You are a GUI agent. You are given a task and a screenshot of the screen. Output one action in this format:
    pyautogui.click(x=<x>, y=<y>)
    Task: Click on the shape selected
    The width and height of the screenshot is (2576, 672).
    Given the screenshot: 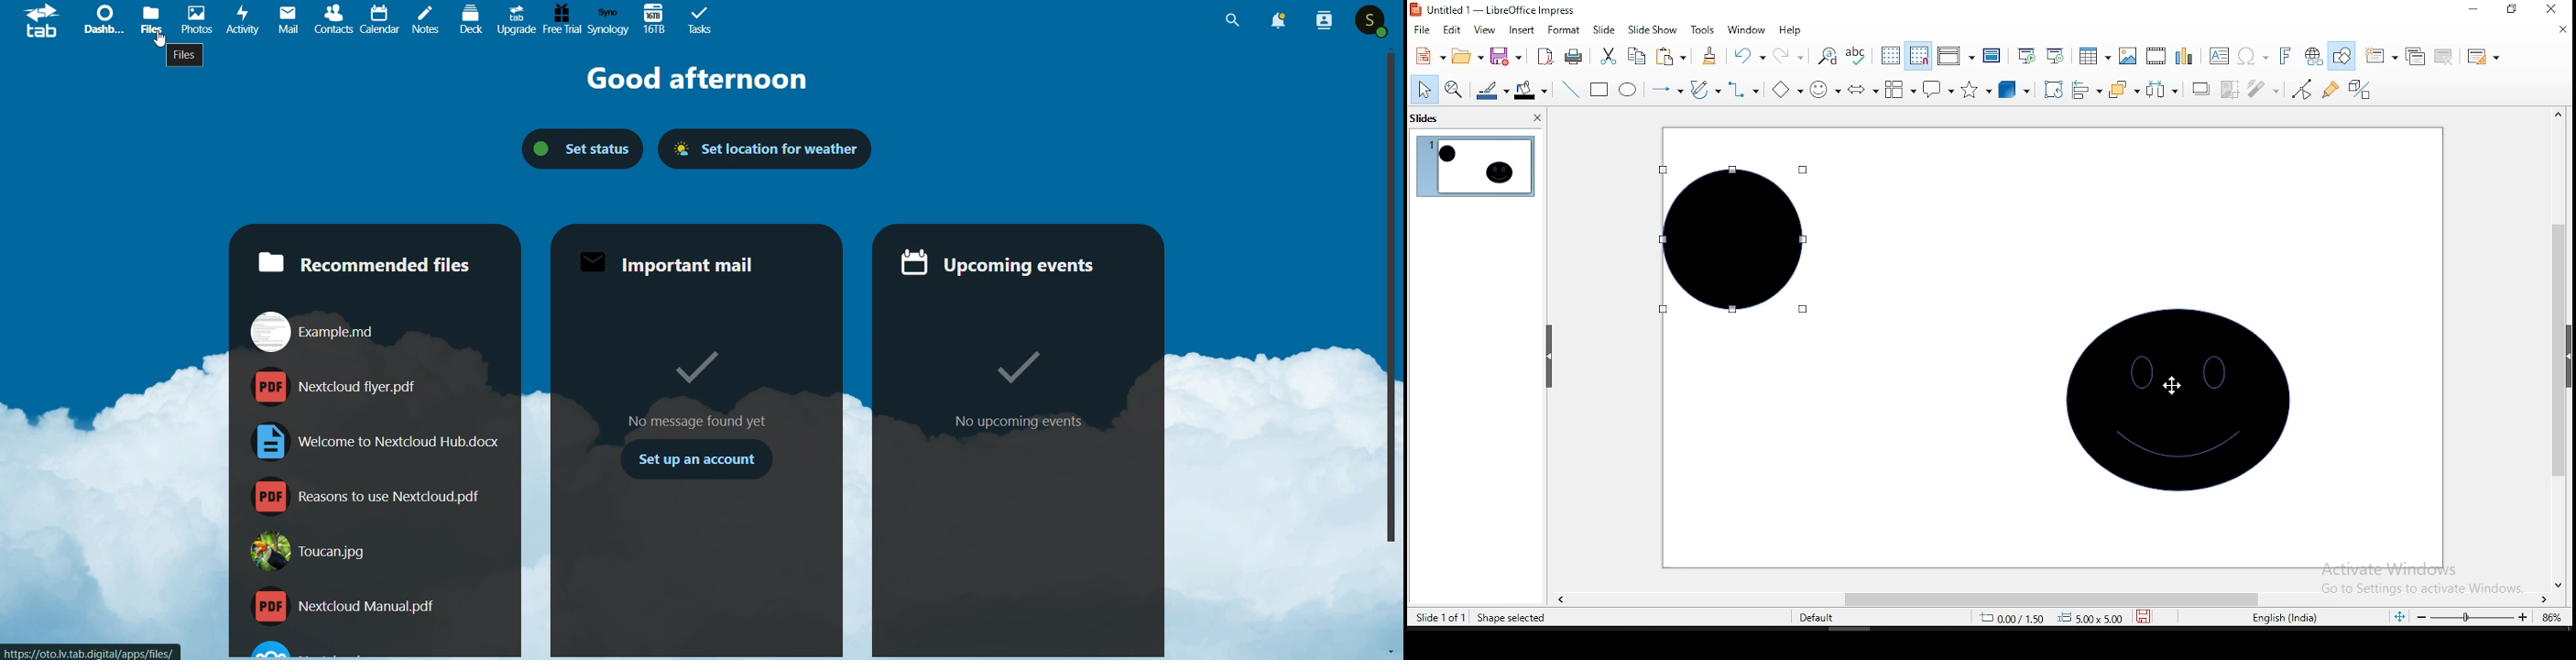 What is the action you would take?
    pyautogui.click(x=1514, y=619)
    